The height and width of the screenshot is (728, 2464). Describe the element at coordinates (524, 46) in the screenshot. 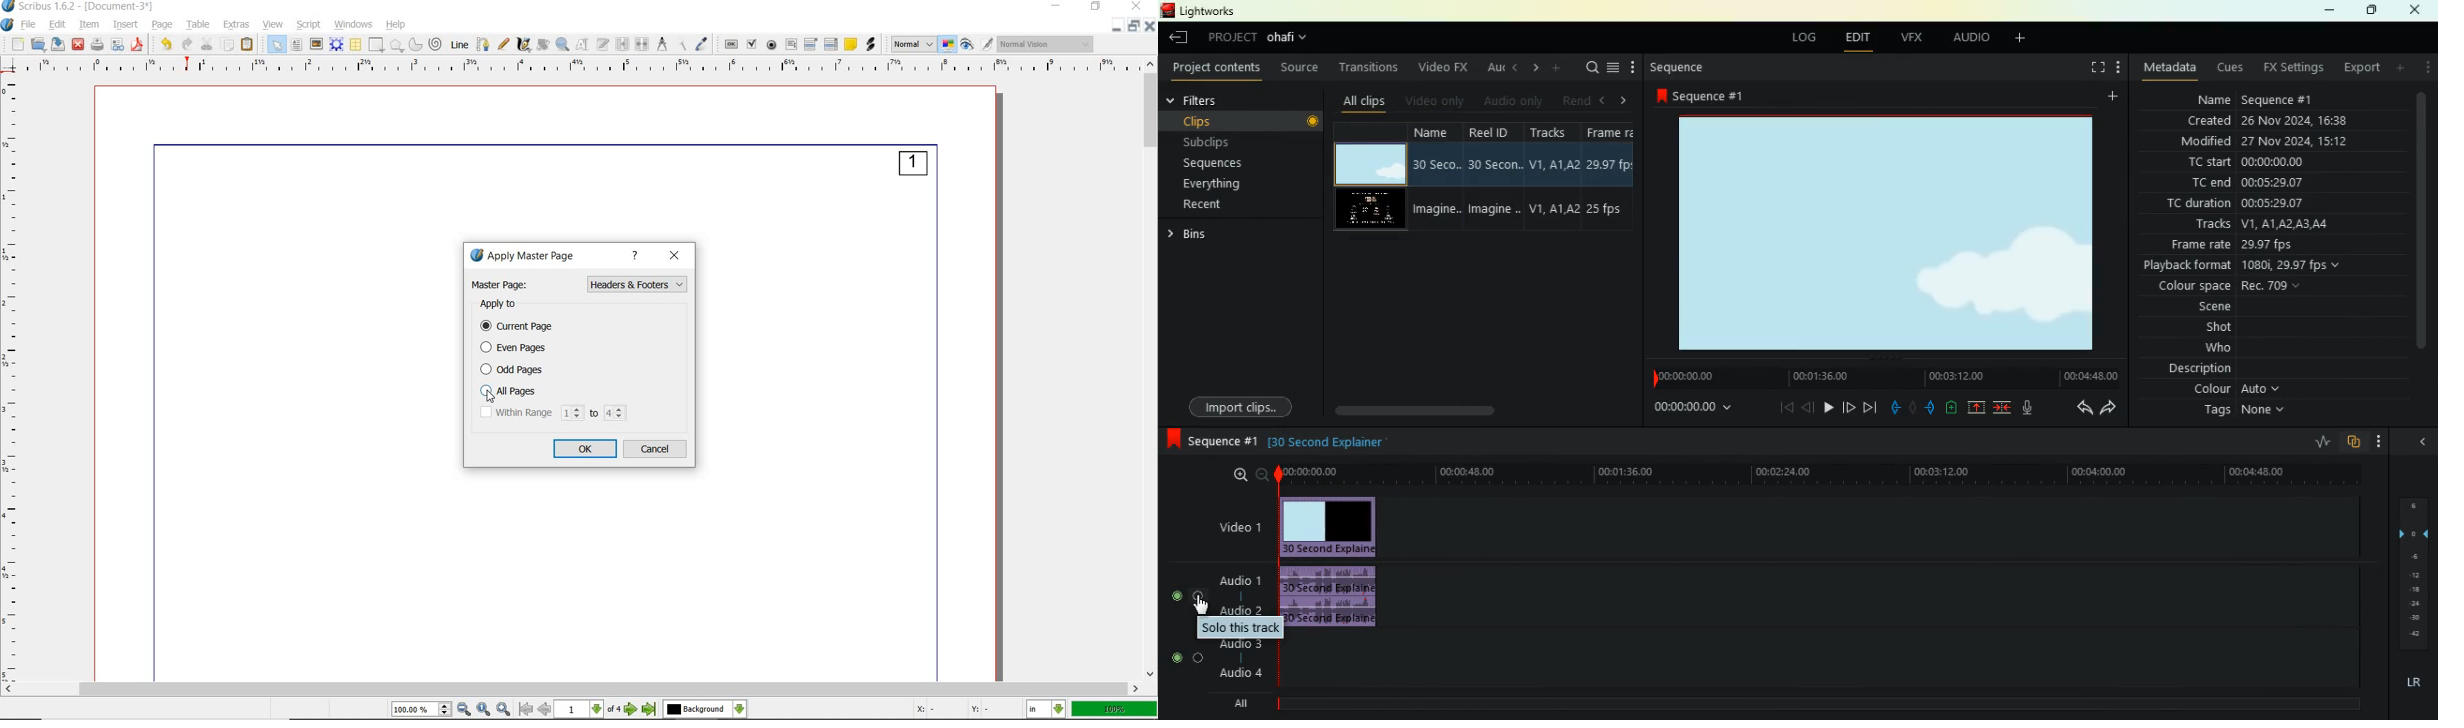

I see `calligraphic line` at that location.